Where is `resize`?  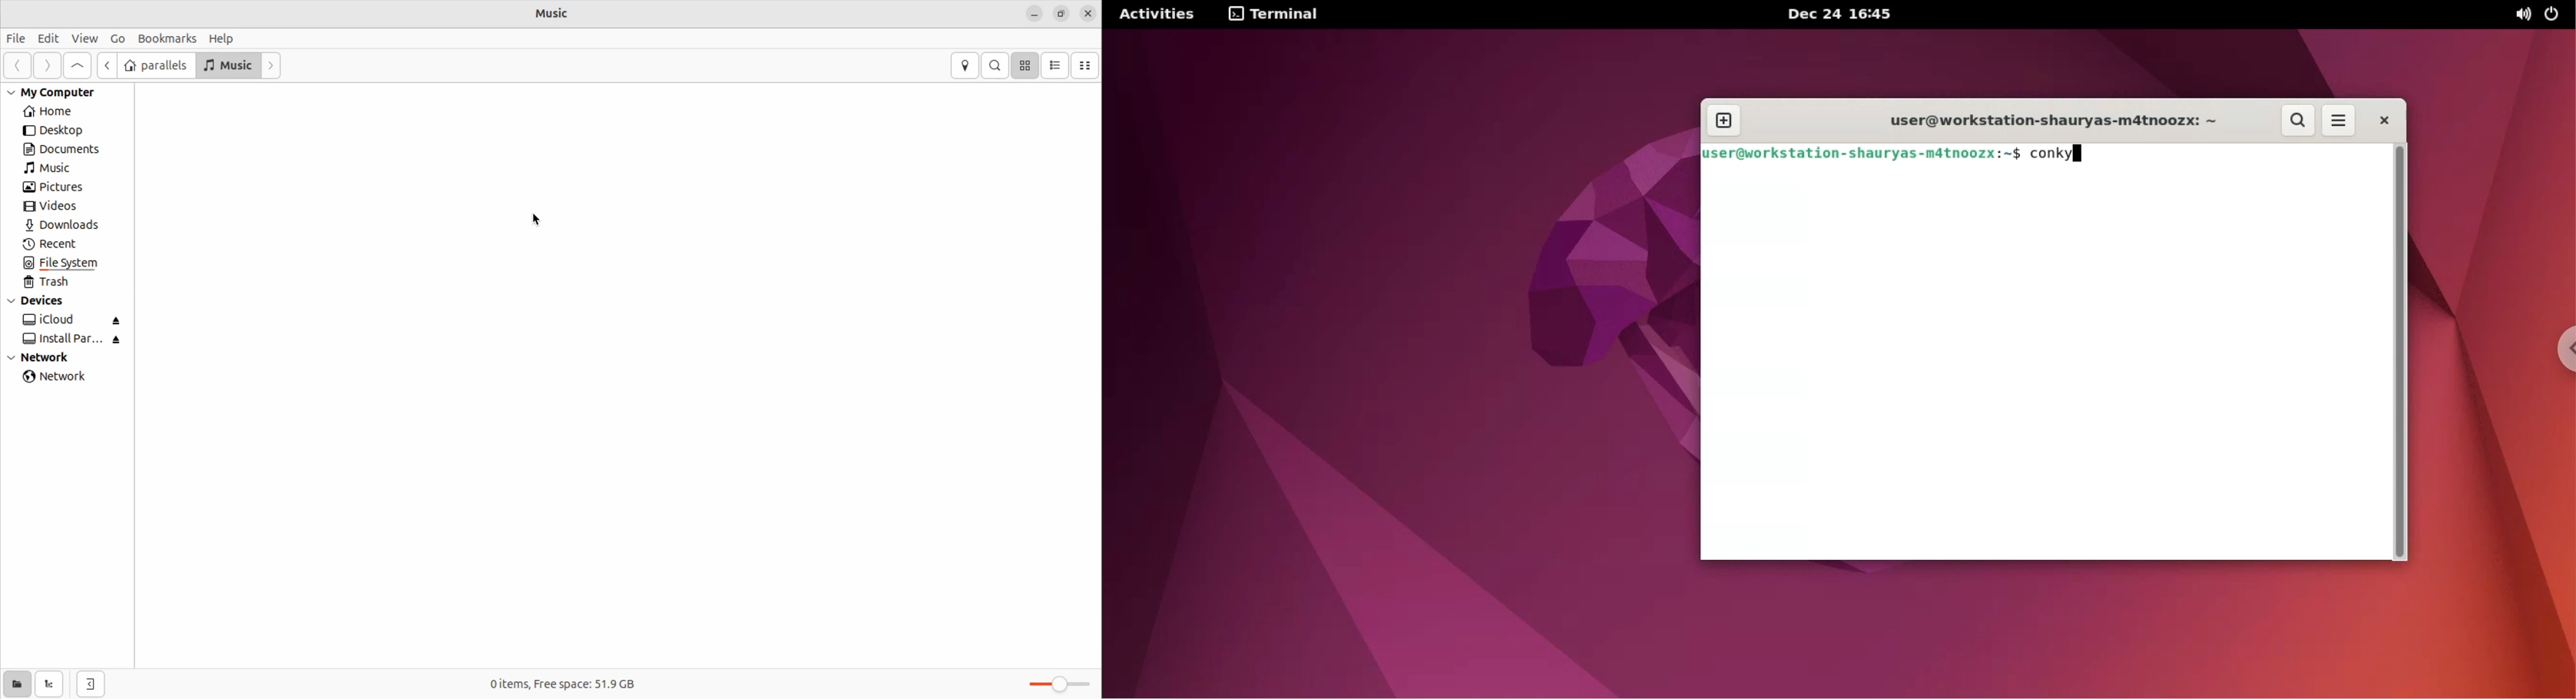 resize is located at coordinates (1065, 13).